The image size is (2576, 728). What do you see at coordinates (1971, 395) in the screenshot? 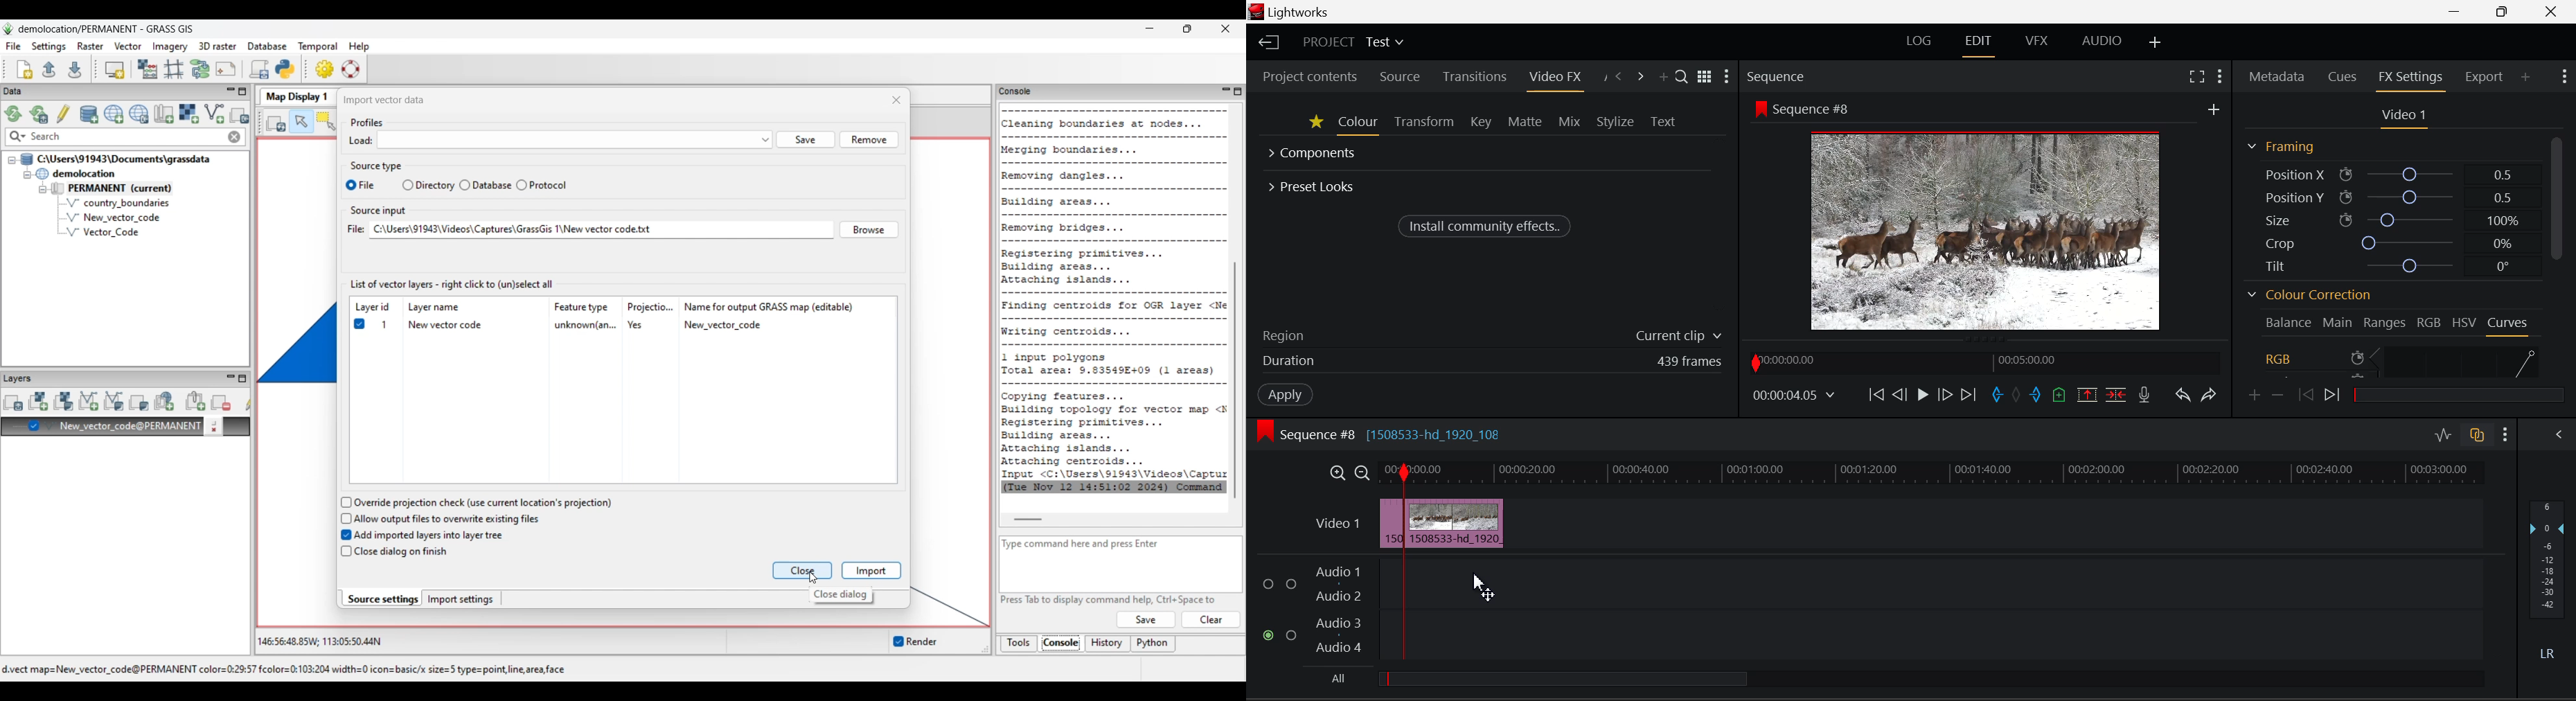
I see `To End` at bounding box center [1971, 395].